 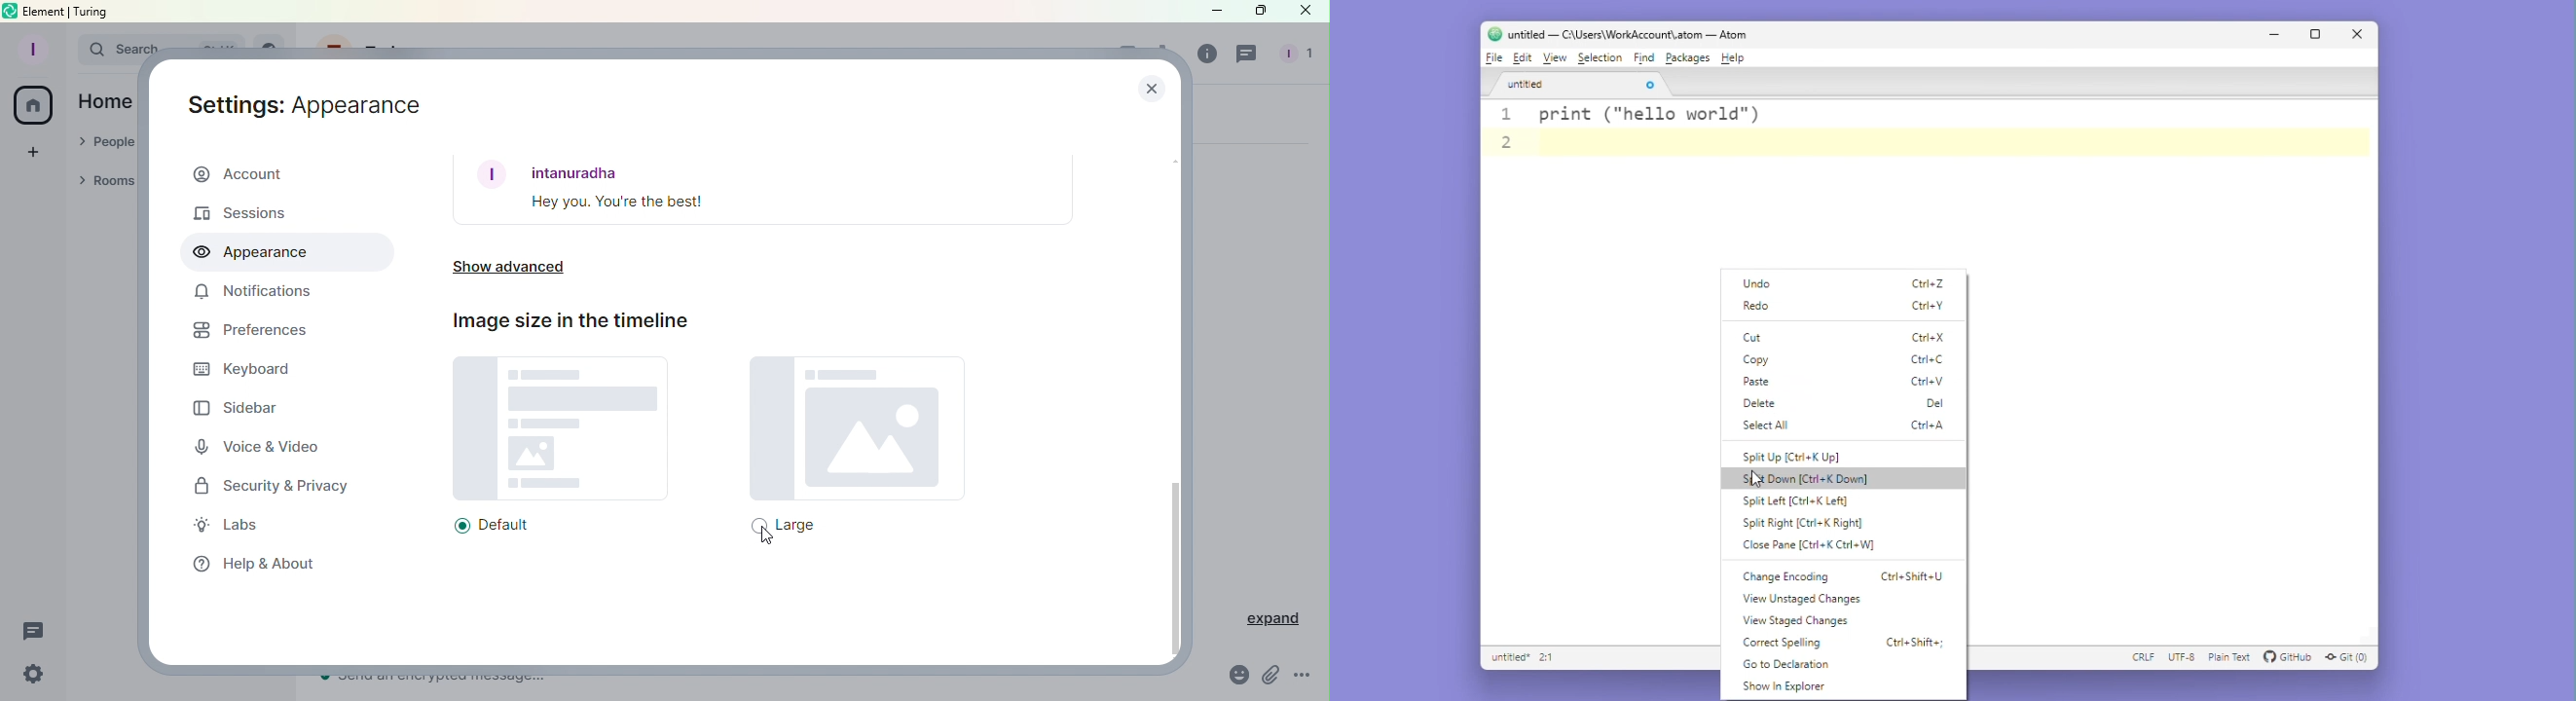 What do you see at coordinates (555, 447) in the screenshot?
I see `Default` at bounding box center [555, 447].